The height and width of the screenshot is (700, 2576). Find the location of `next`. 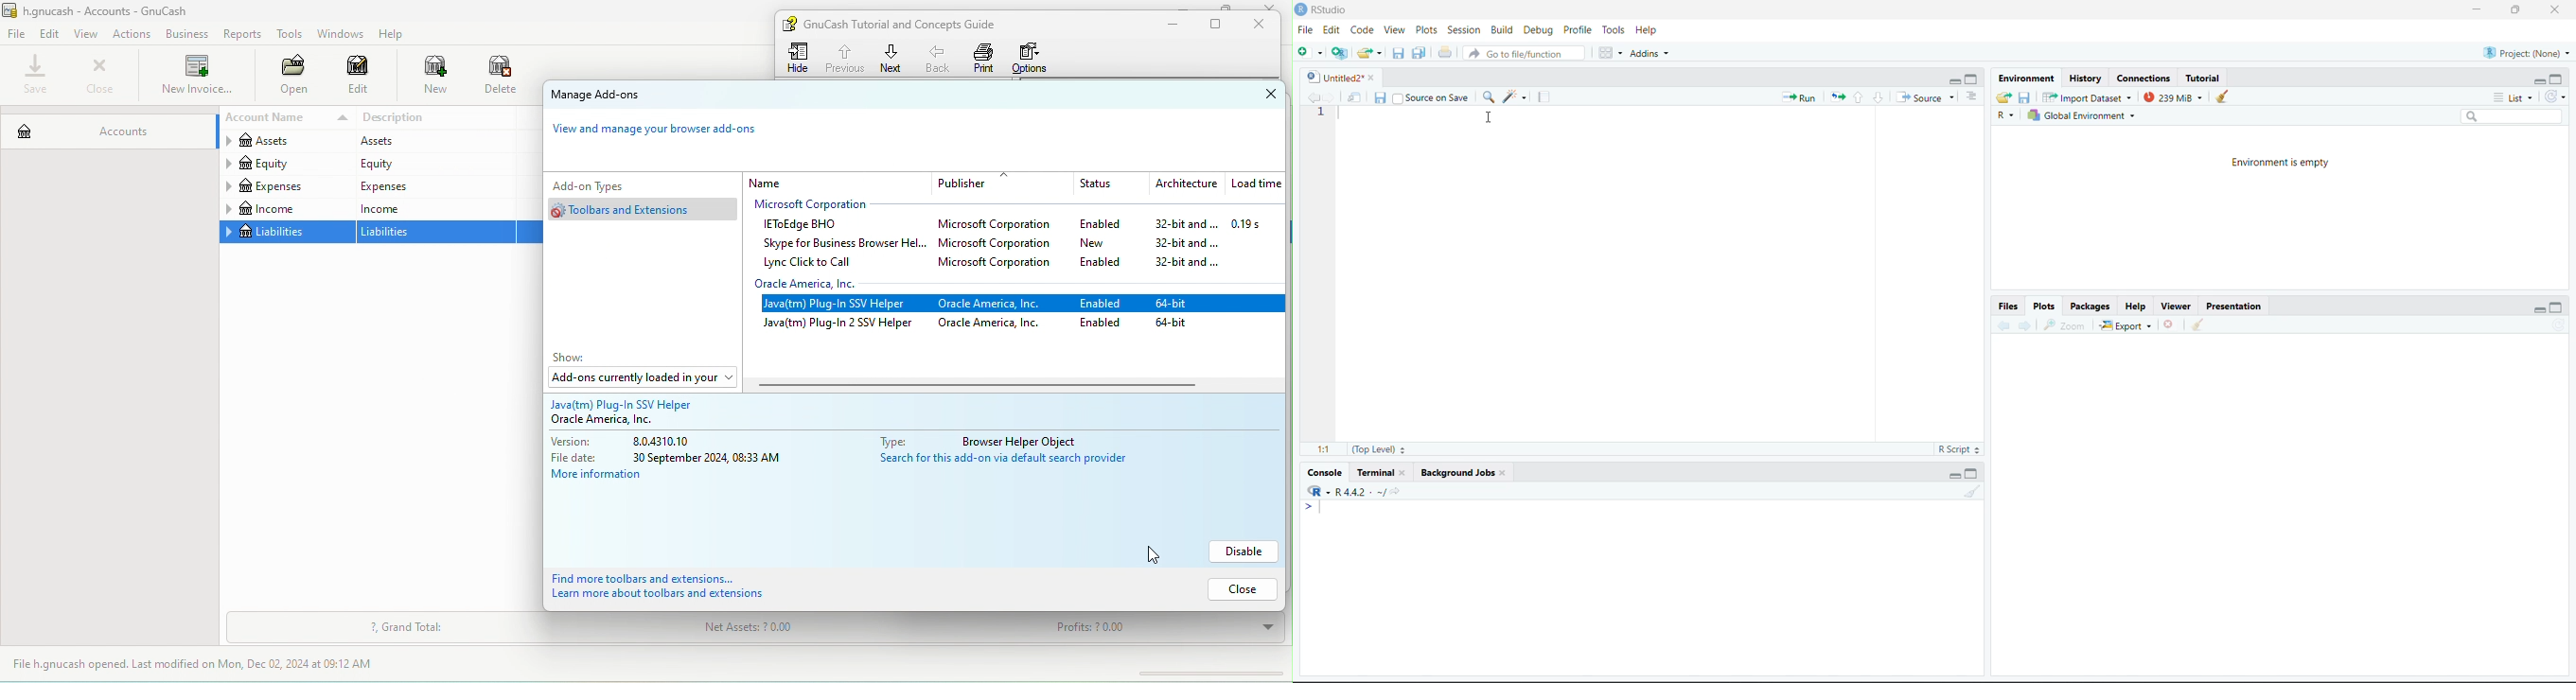

next is located at coordinates (891, 58).